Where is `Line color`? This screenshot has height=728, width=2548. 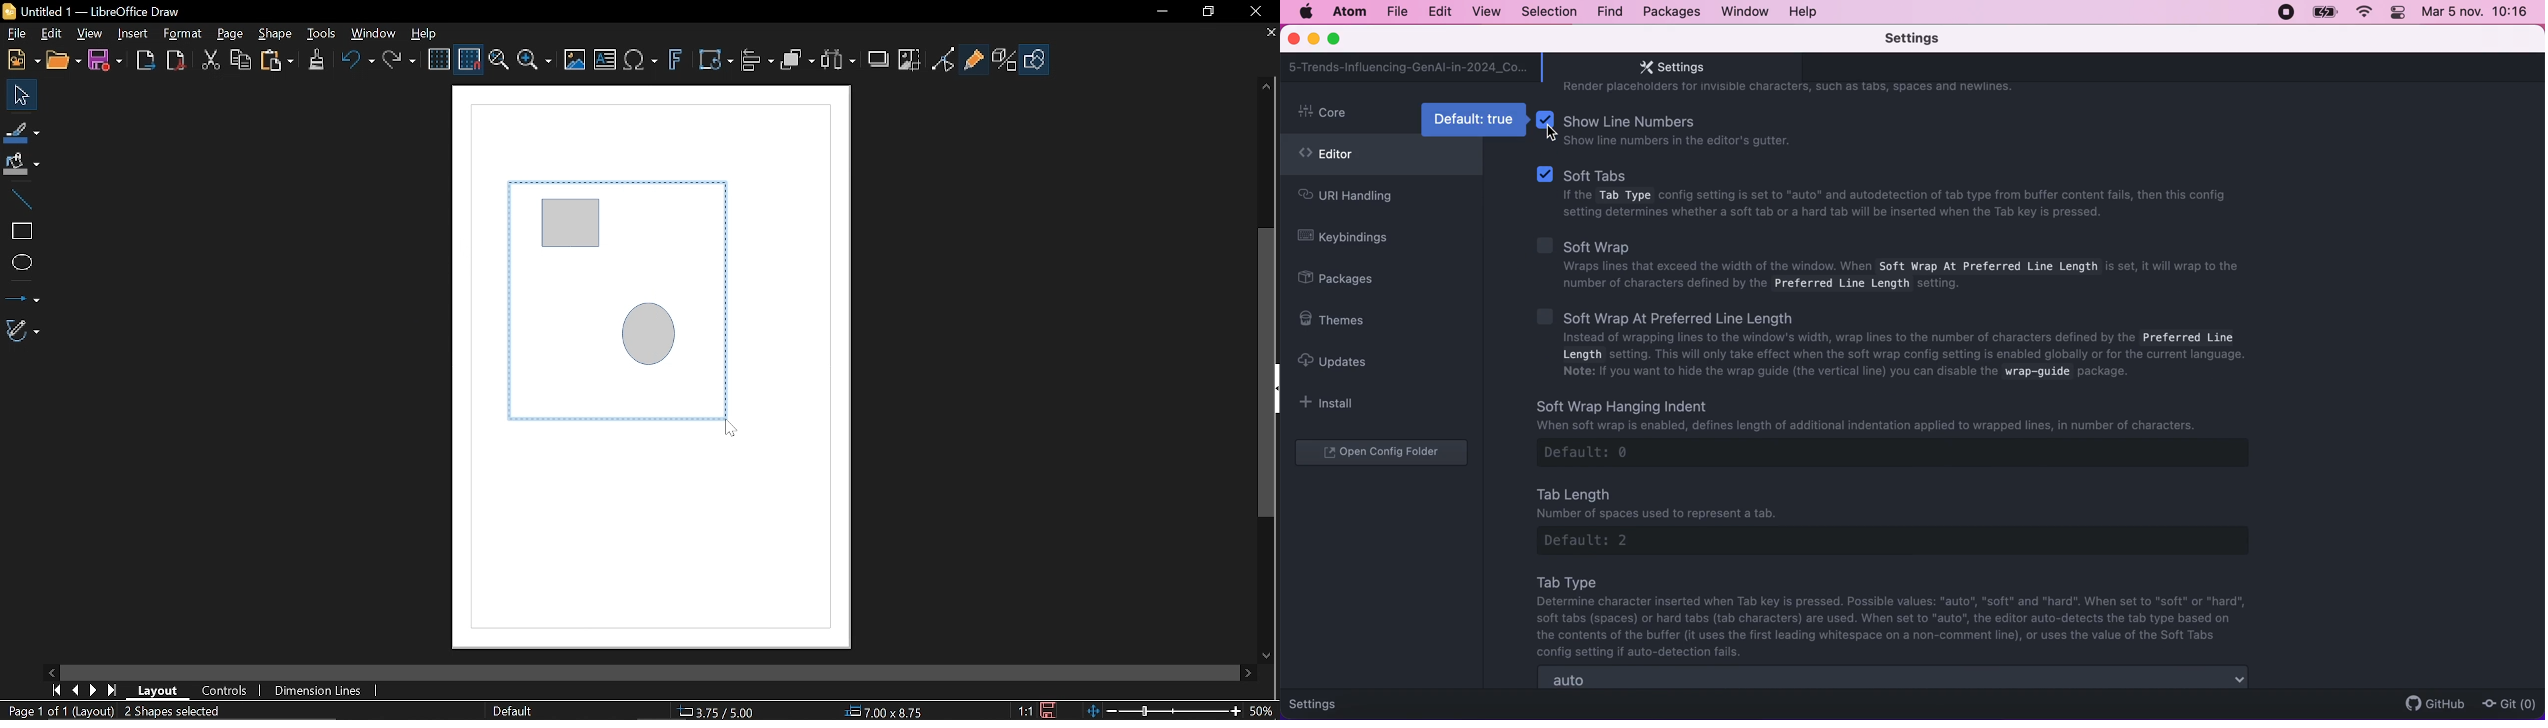
Line color is located at coordinates (22, 129).